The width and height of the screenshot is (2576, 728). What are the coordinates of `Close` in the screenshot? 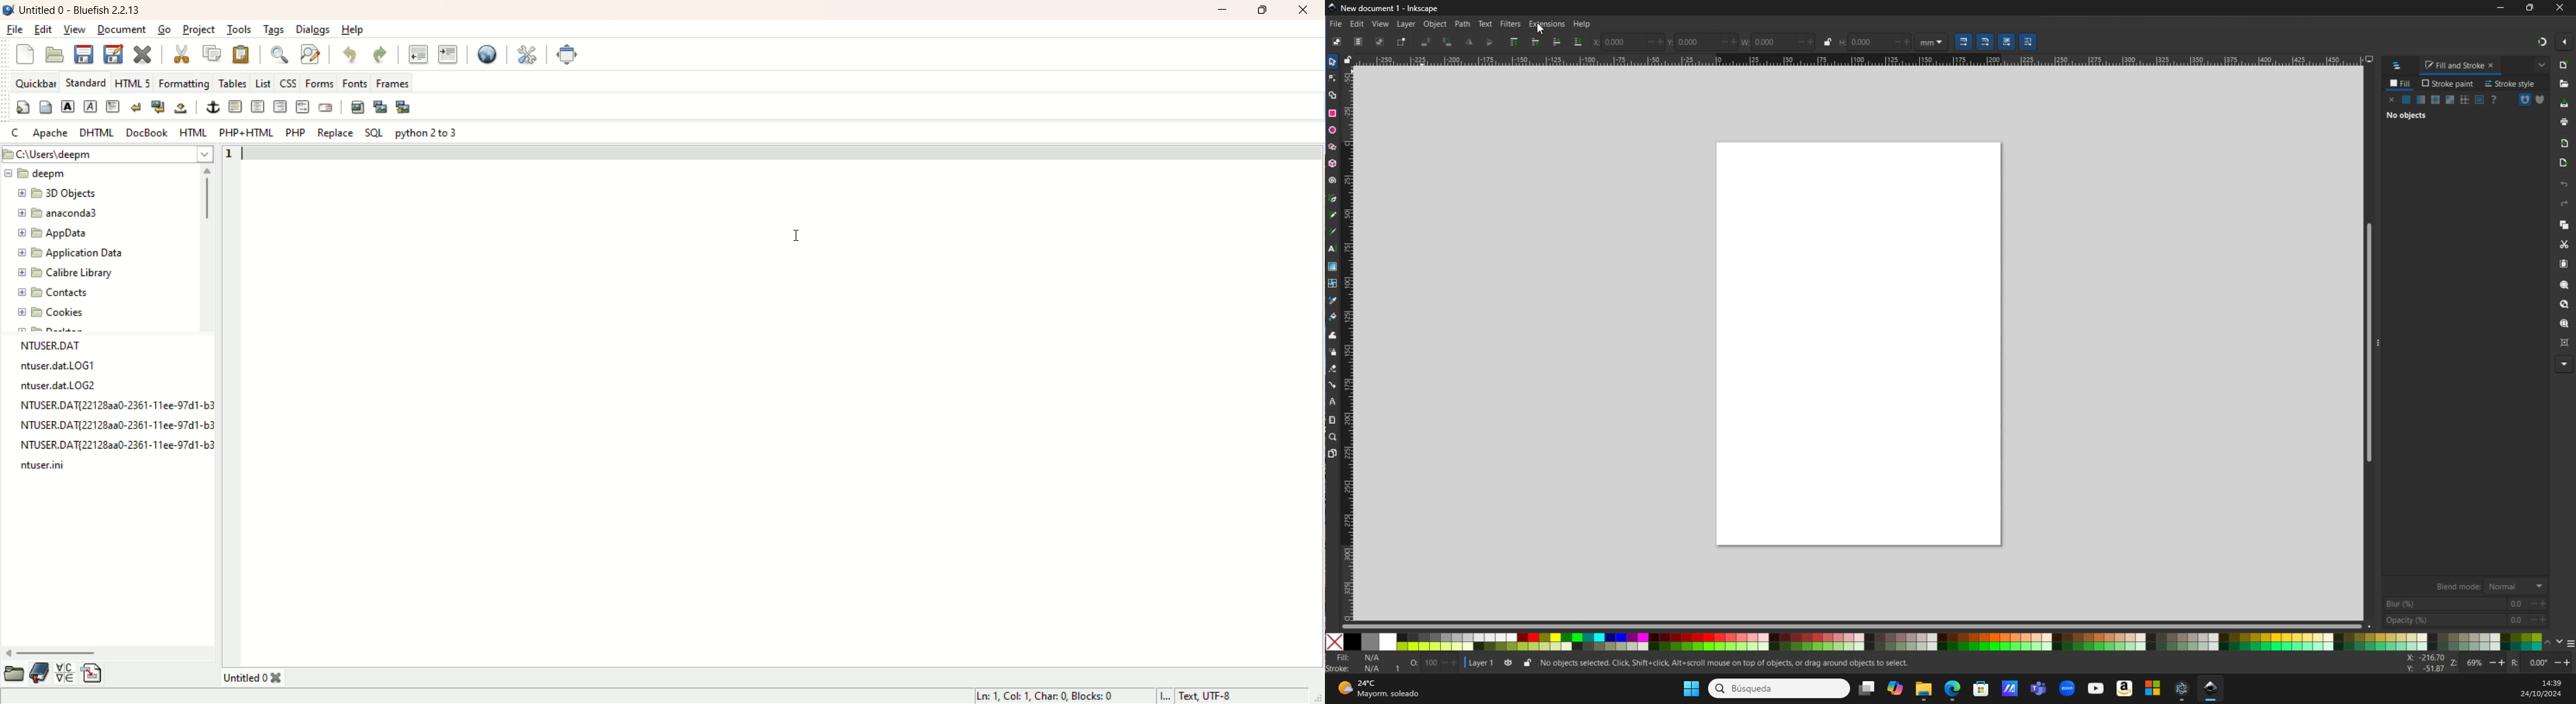 It's located at (2562, 8).